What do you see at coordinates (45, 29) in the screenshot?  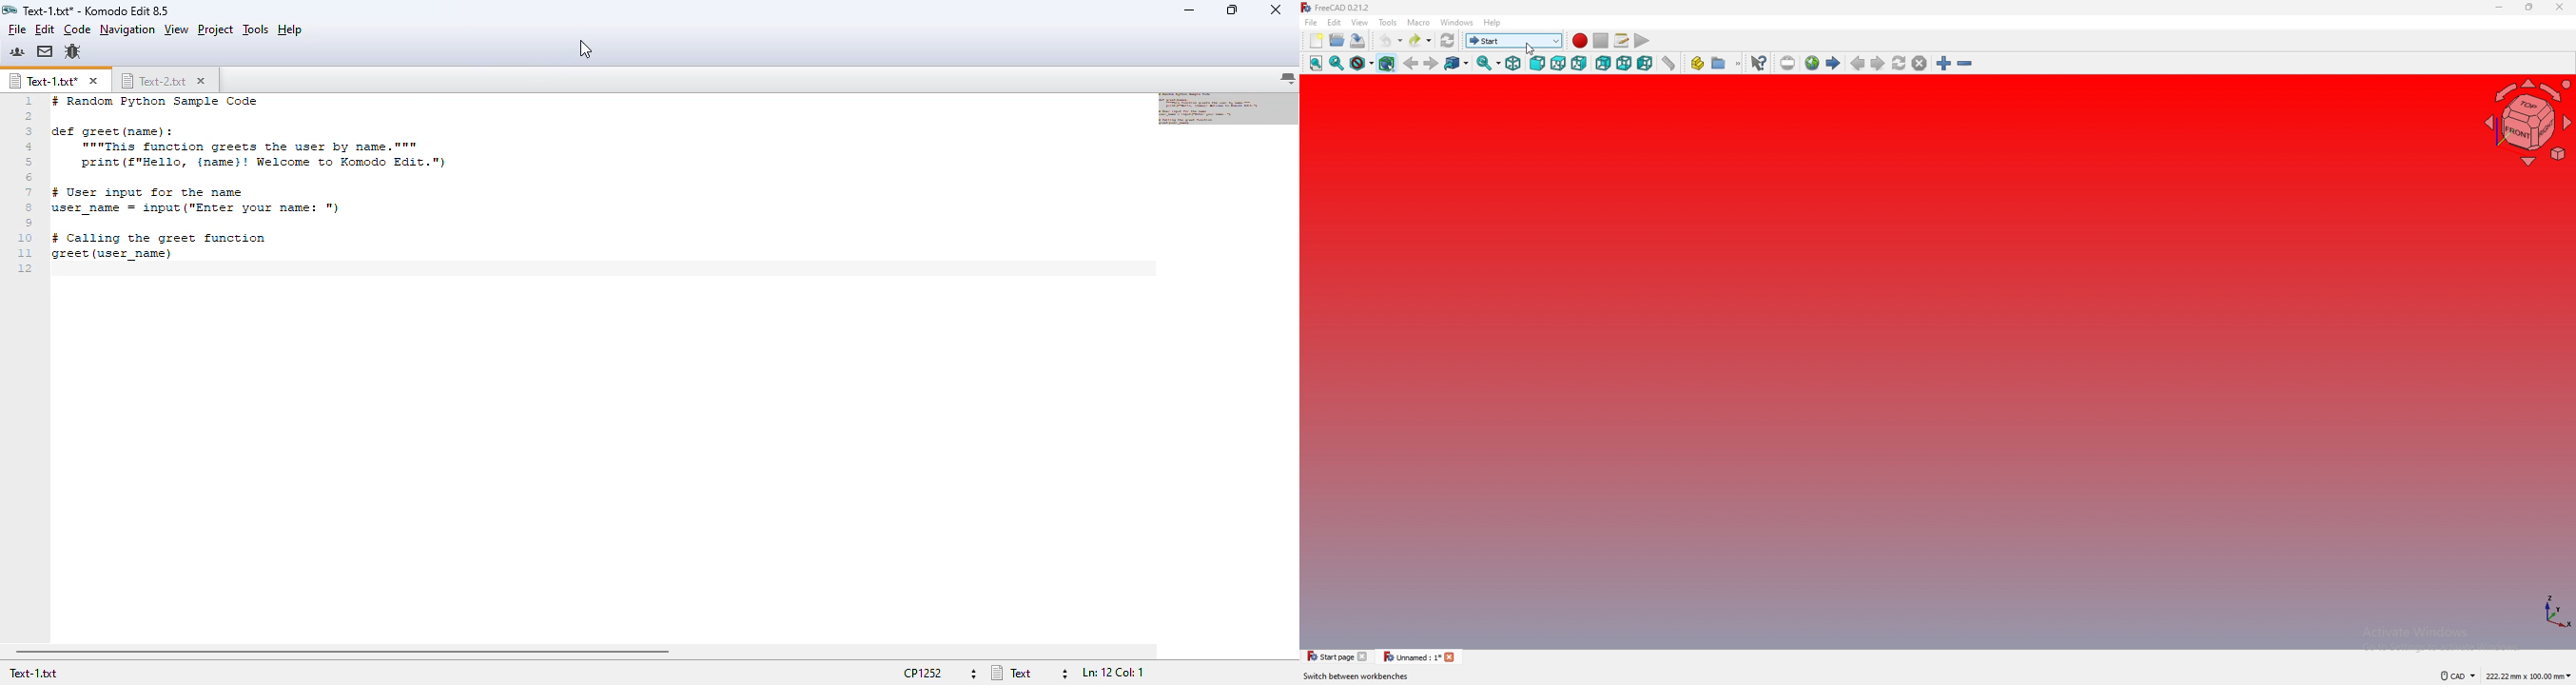 I see `edit` at bounding box center [45, 29].